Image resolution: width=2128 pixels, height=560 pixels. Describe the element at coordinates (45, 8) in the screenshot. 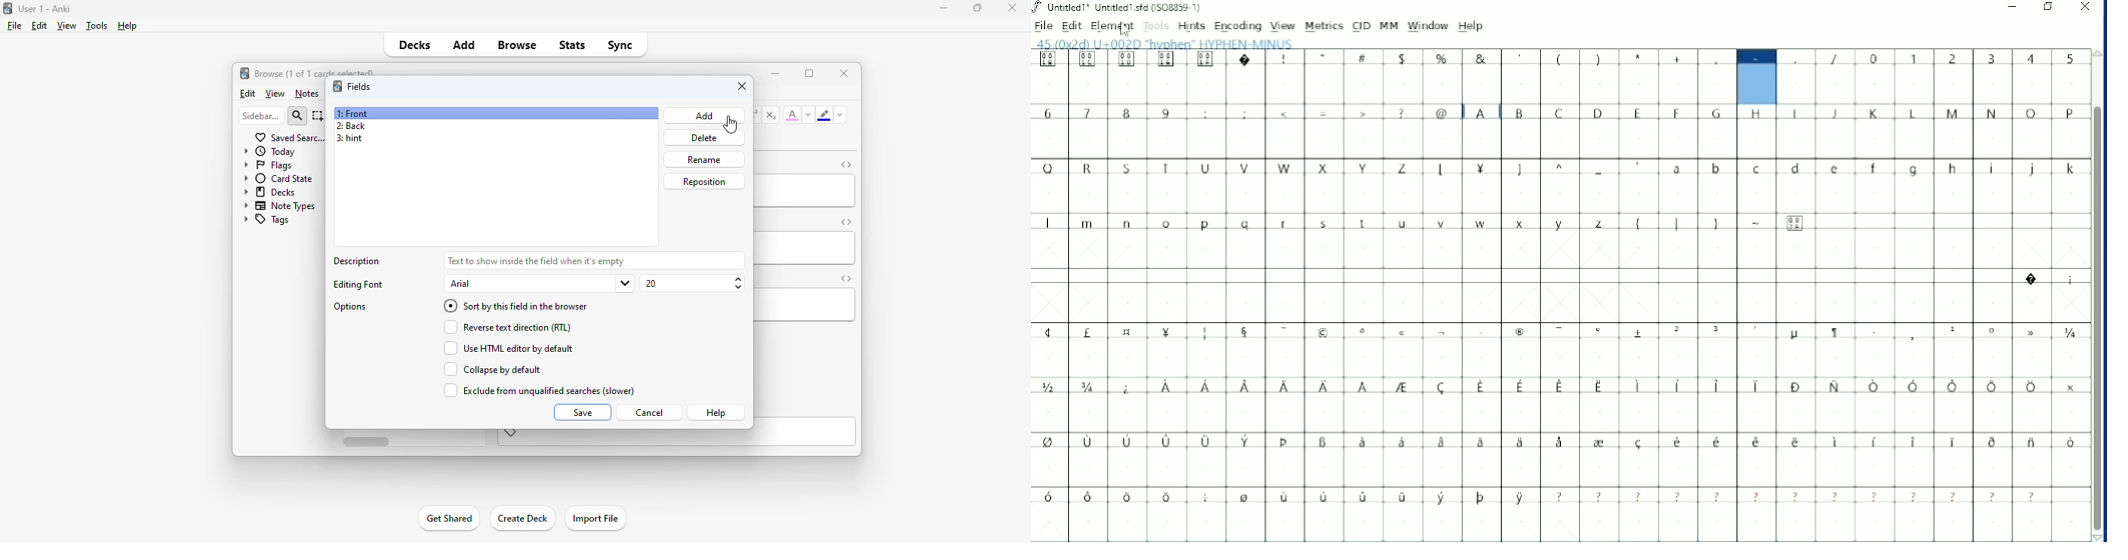

I see `title` at that location.